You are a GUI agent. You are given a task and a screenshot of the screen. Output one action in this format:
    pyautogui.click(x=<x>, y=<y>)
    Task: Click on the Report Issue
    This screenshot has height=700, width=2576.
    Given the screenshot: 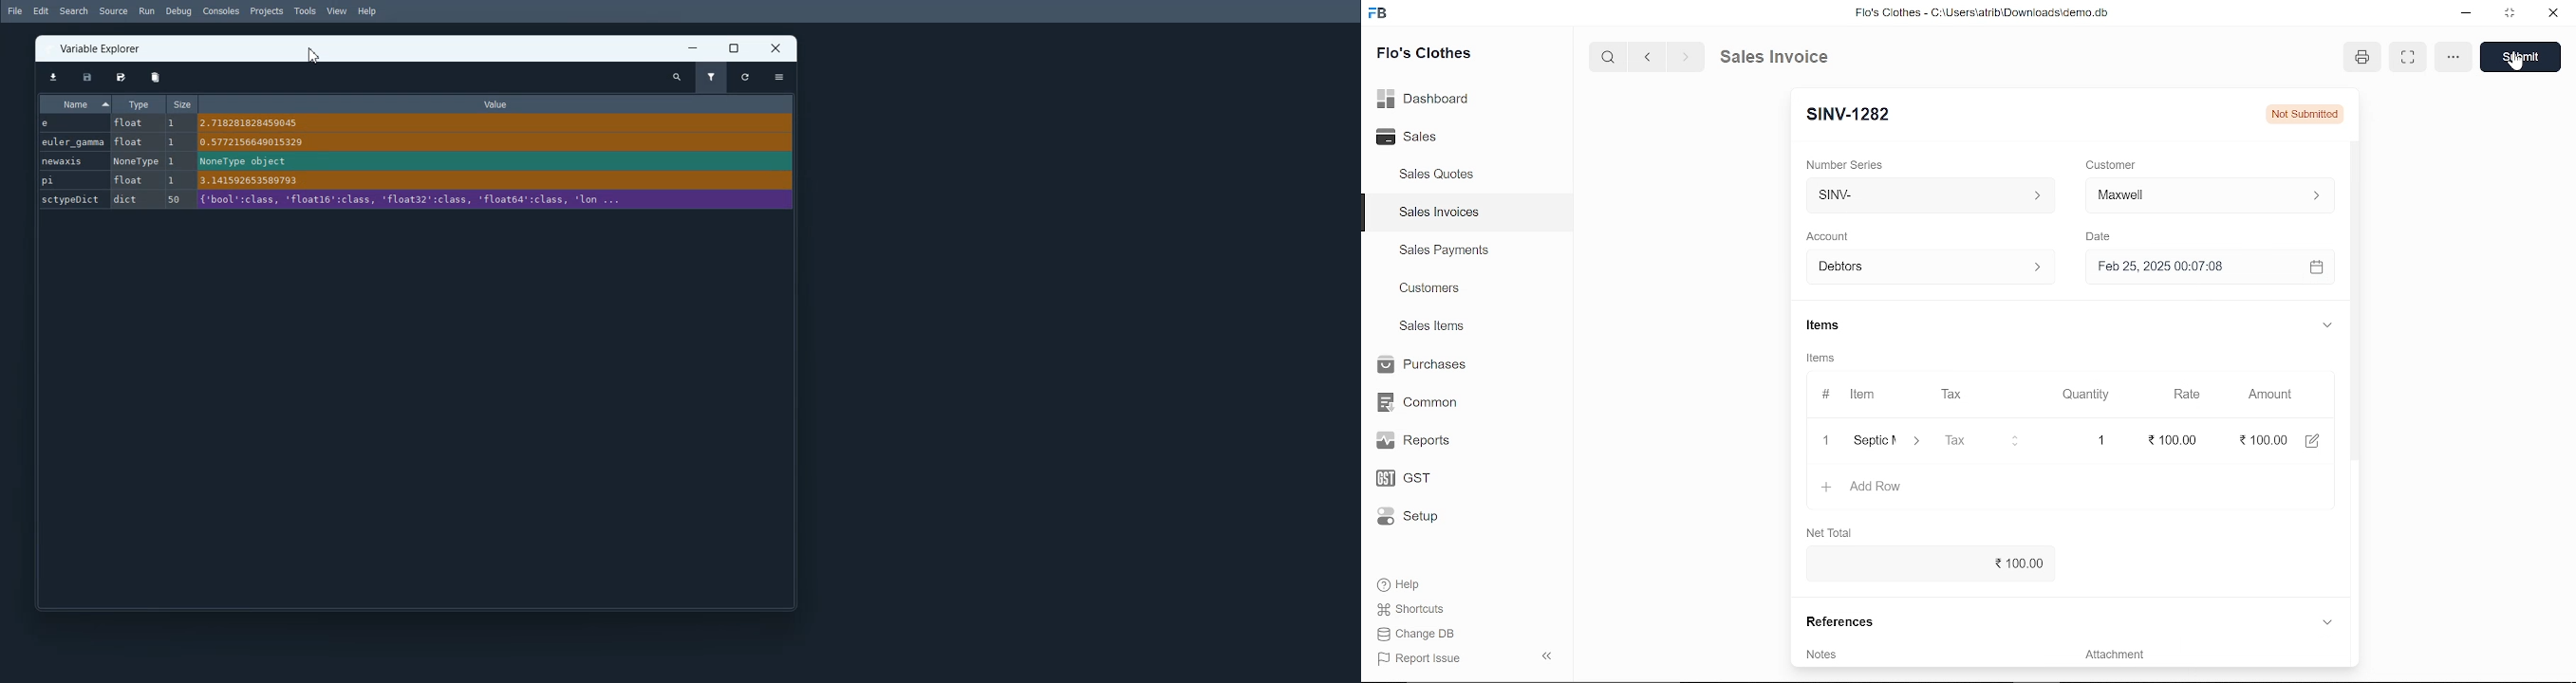 What is the action you would take?
    pyautogui.click(x=1419, y=657)
    